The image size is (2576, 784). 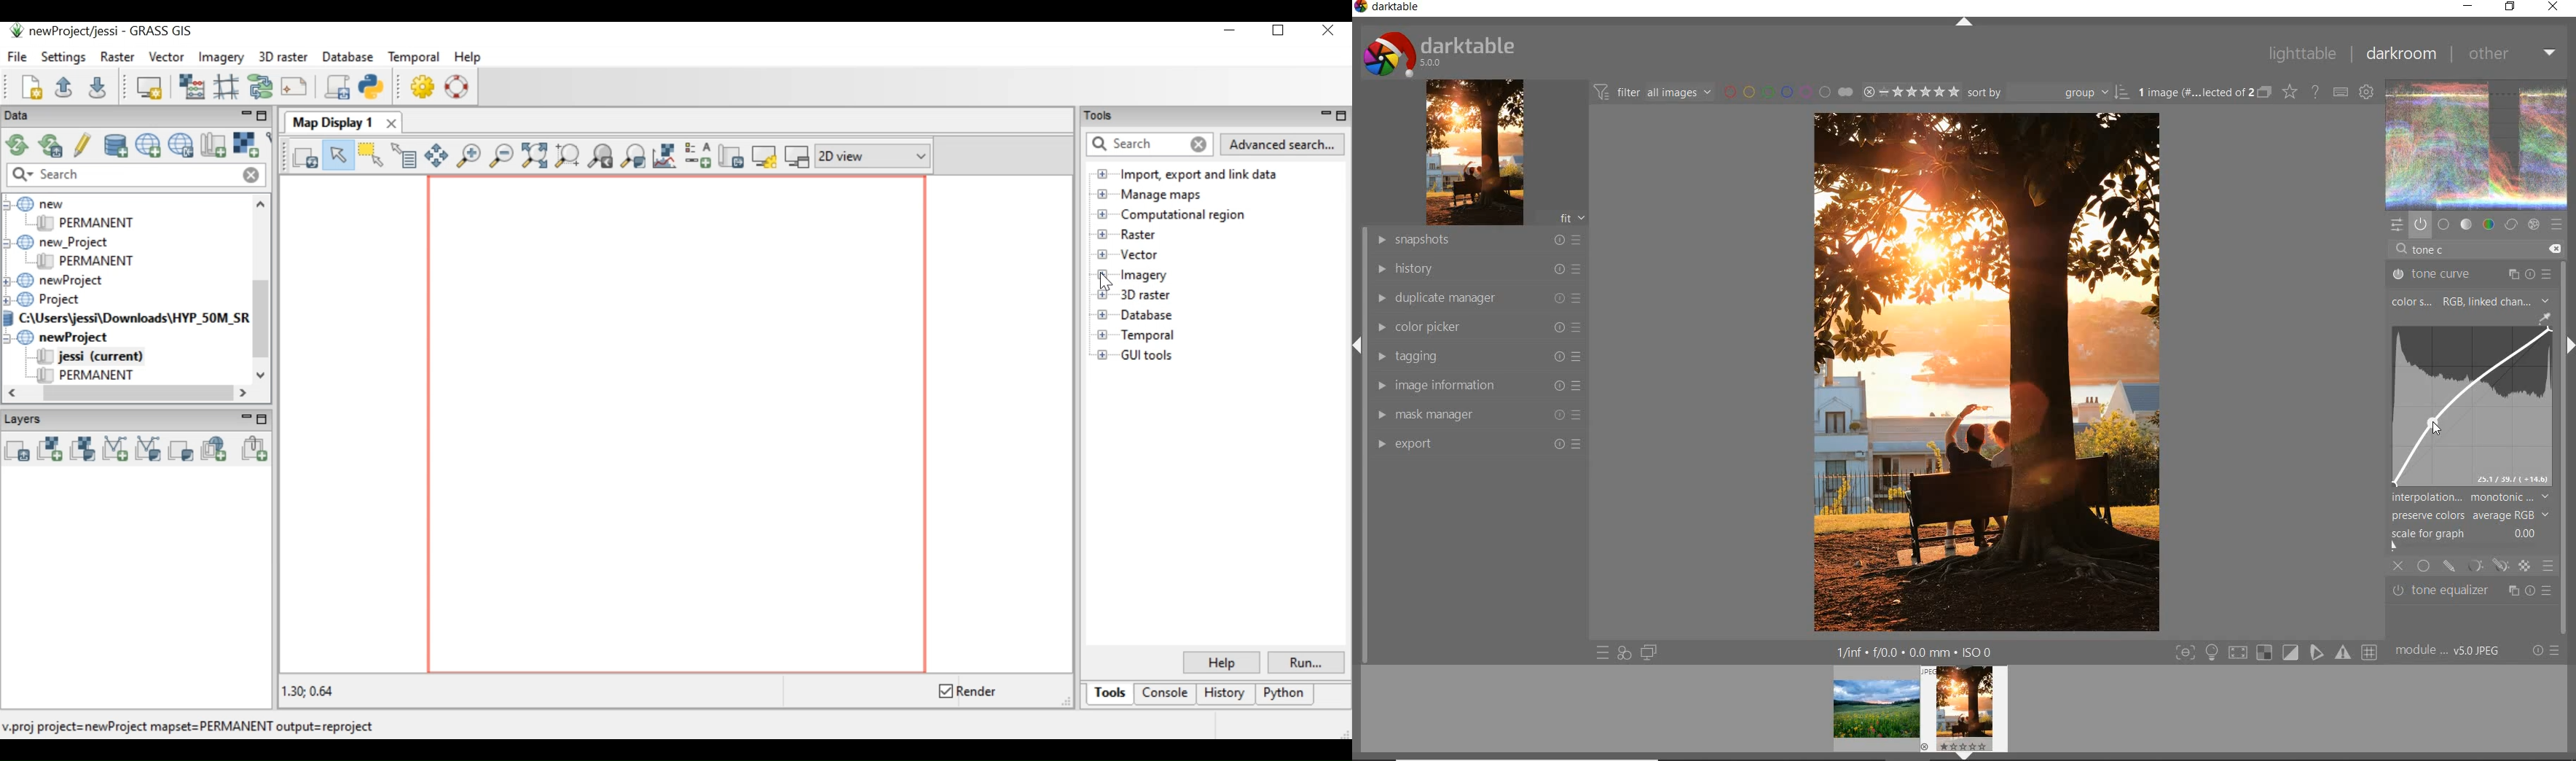 What do you see at coordinates (2423, 566) in the screenshot?
I see `uniformly` at bounding box center [2423, 566].